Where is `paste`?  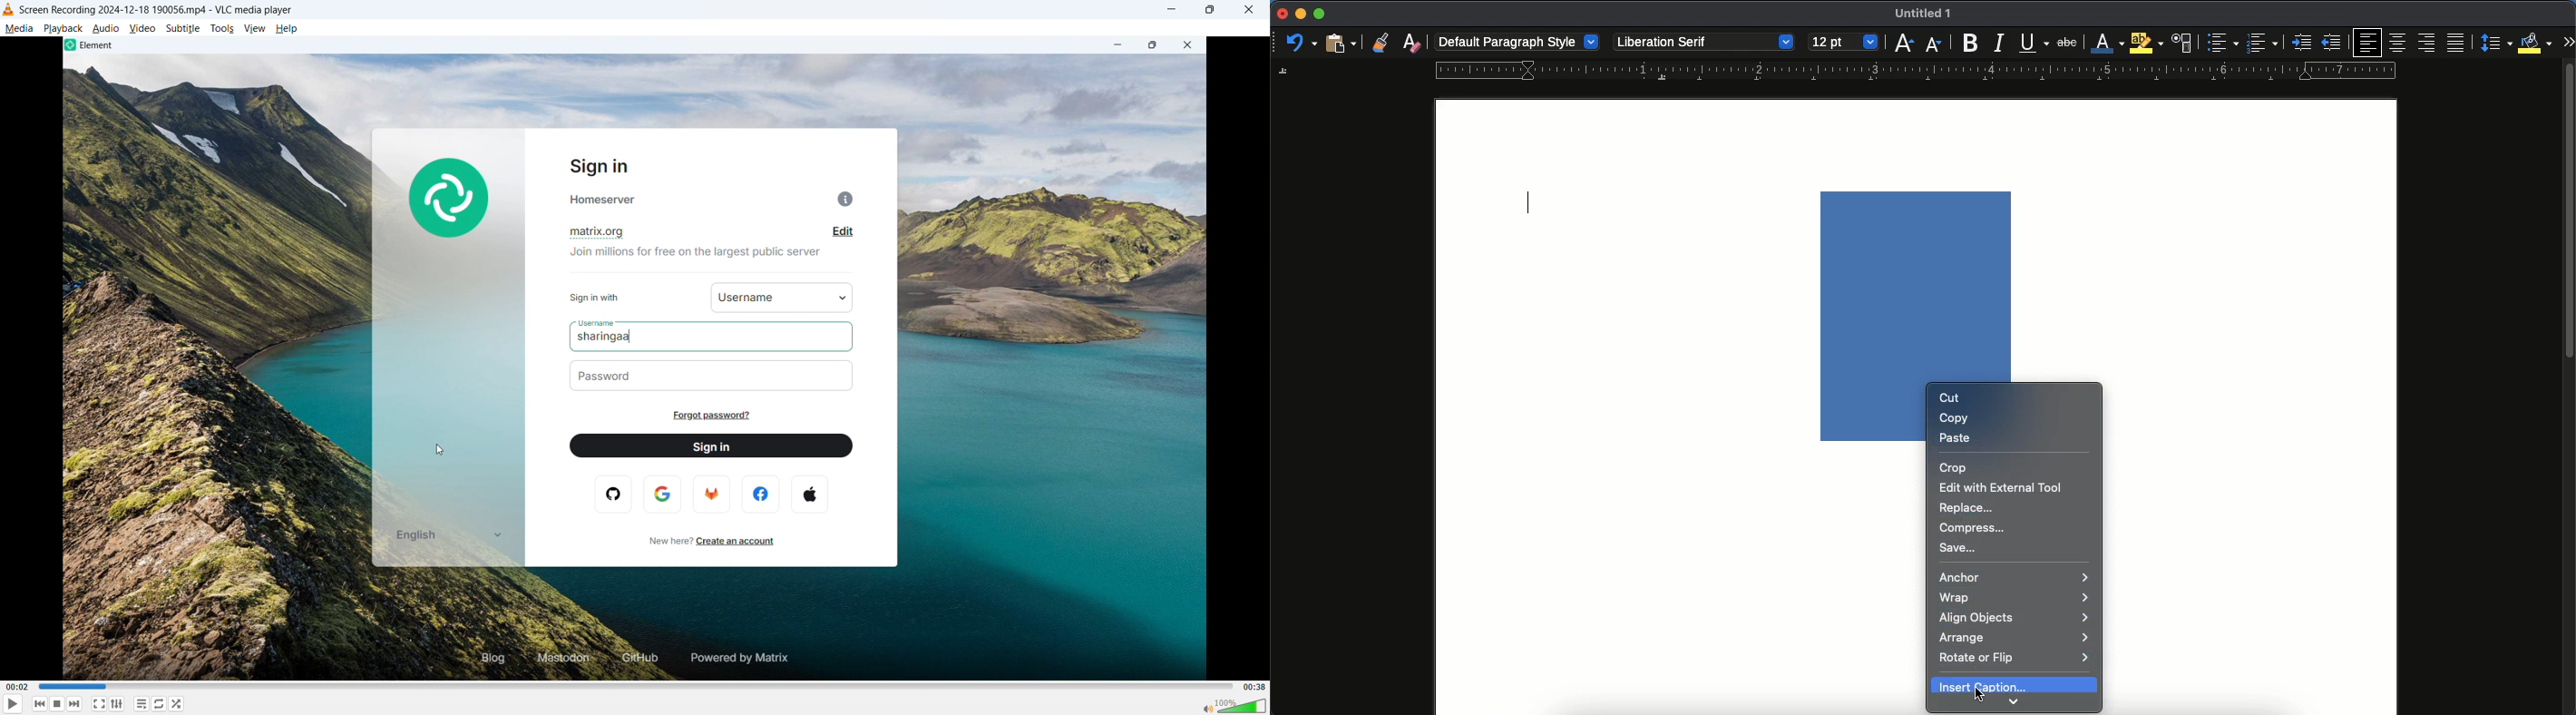
paste is located at coordinates (1956, 436).